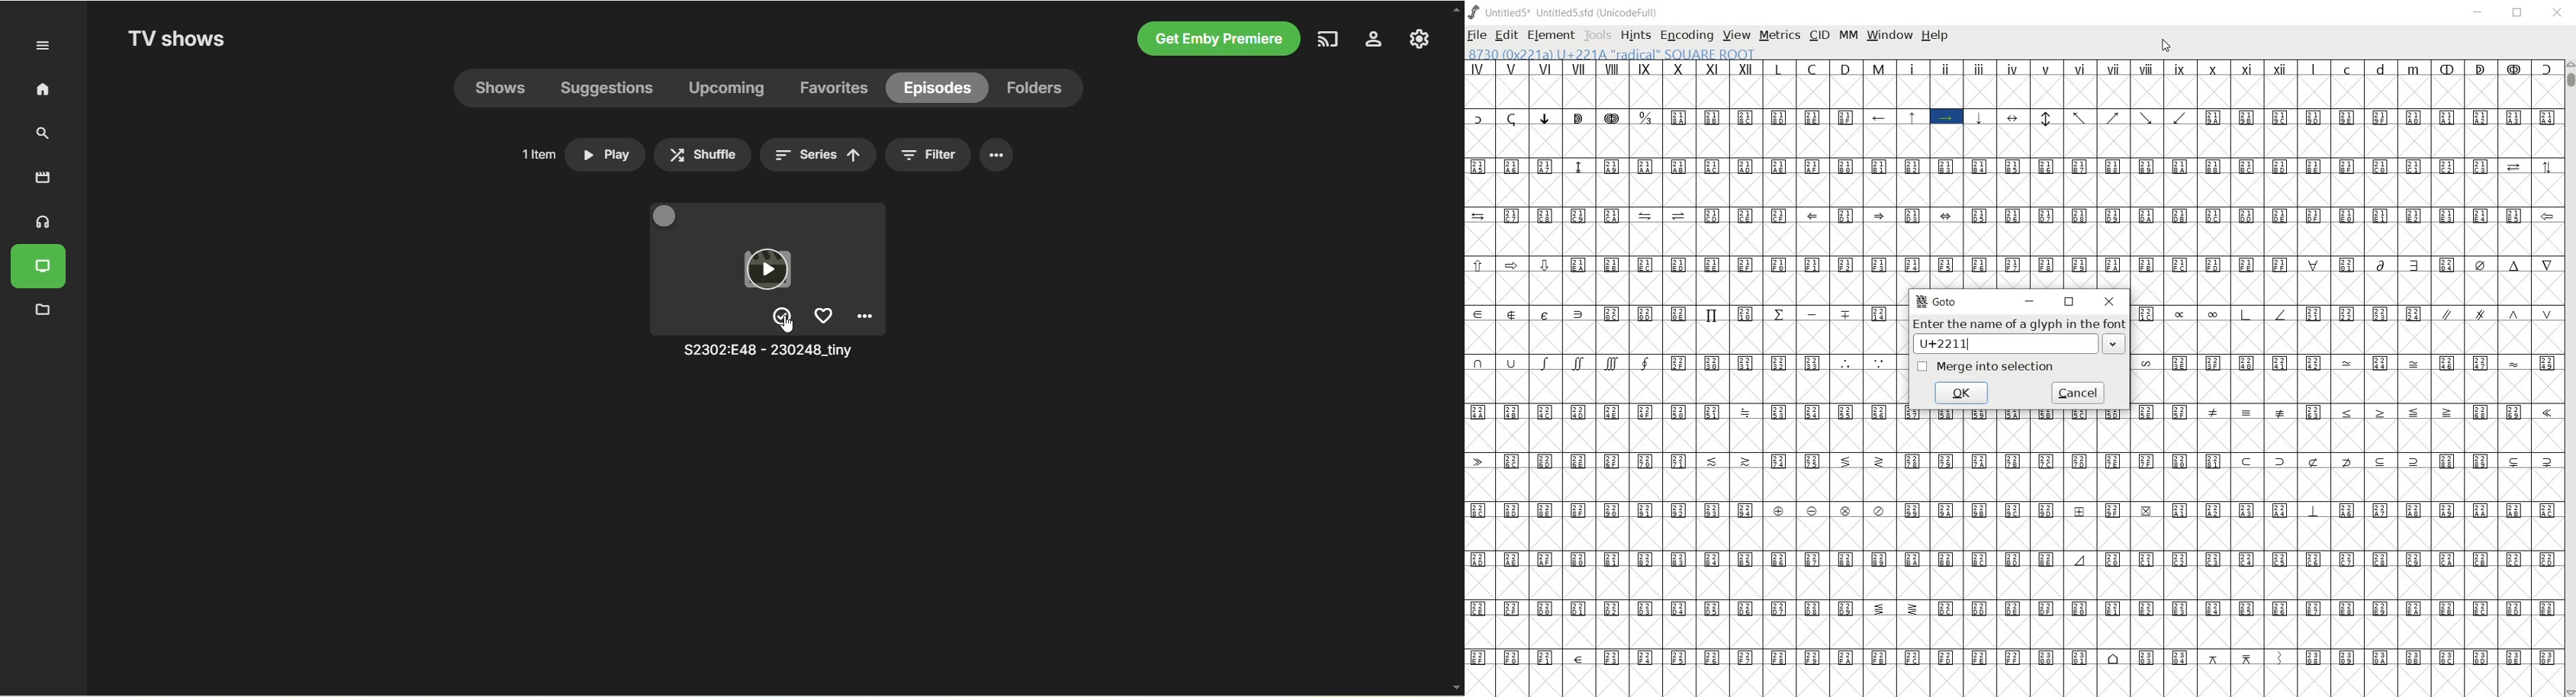 This screenshot has width=2576, height=700. What do you see at coordinates (667, 214) in the screenshot?
I see `restore` at bounding box center [667, 214].